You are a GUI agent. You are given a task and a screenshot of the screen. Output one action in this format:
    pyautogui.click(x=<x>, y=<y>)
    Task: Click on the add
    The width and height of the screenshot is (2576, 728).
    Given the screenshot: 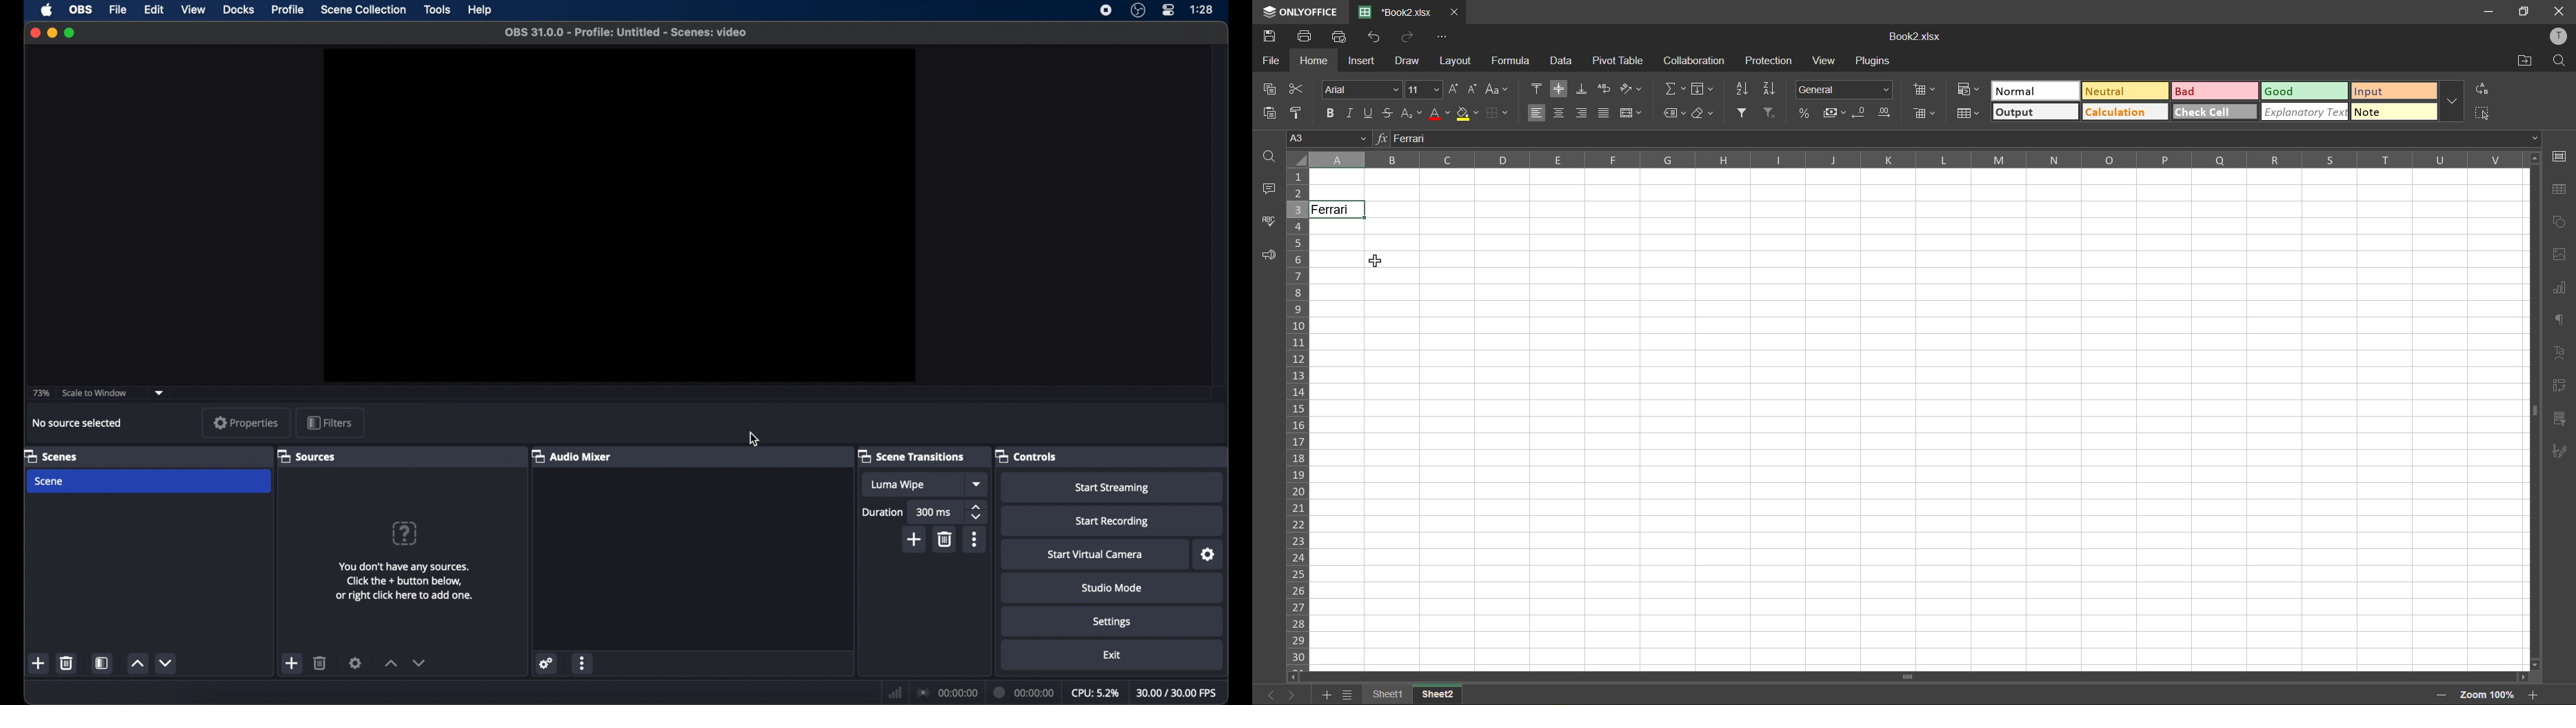 What is the action you would take?
    pyautogui.click(x=292, y=663)
    